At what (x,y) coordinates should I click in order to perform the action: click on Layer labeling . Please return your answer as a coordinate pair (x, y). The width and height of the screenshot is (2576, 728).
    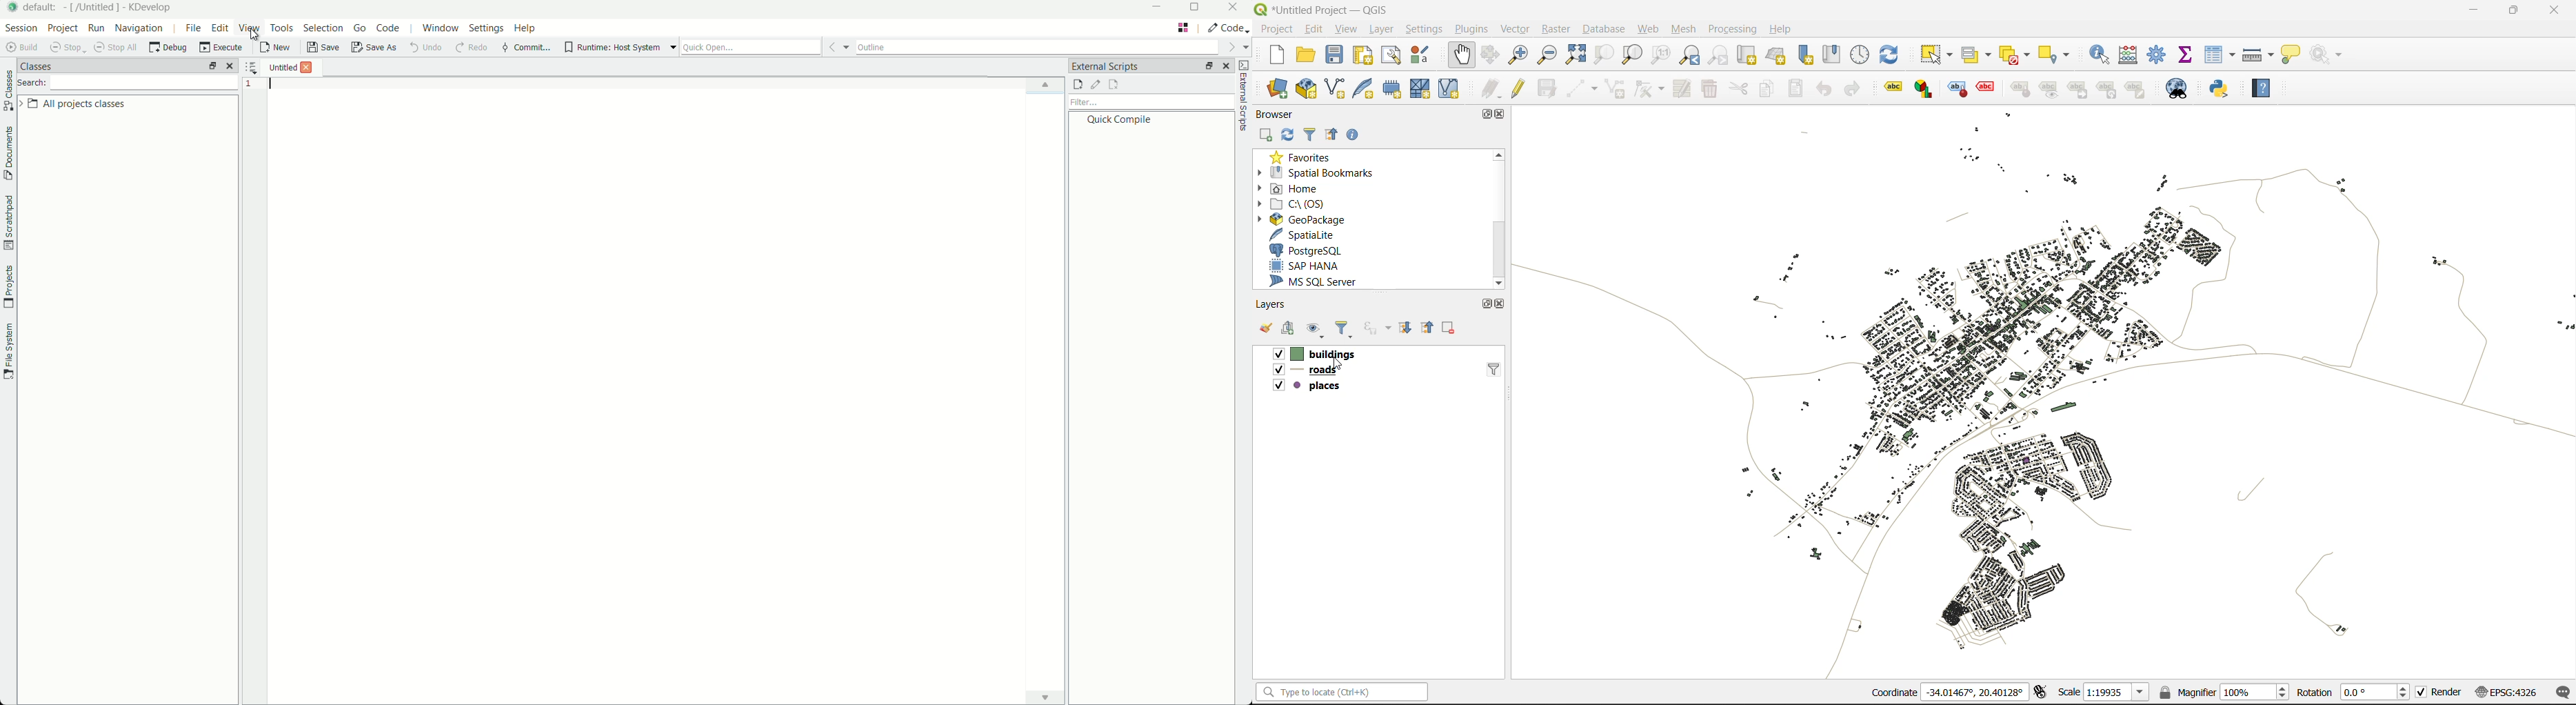
    Looking at the image, I should click on (1893, 89).